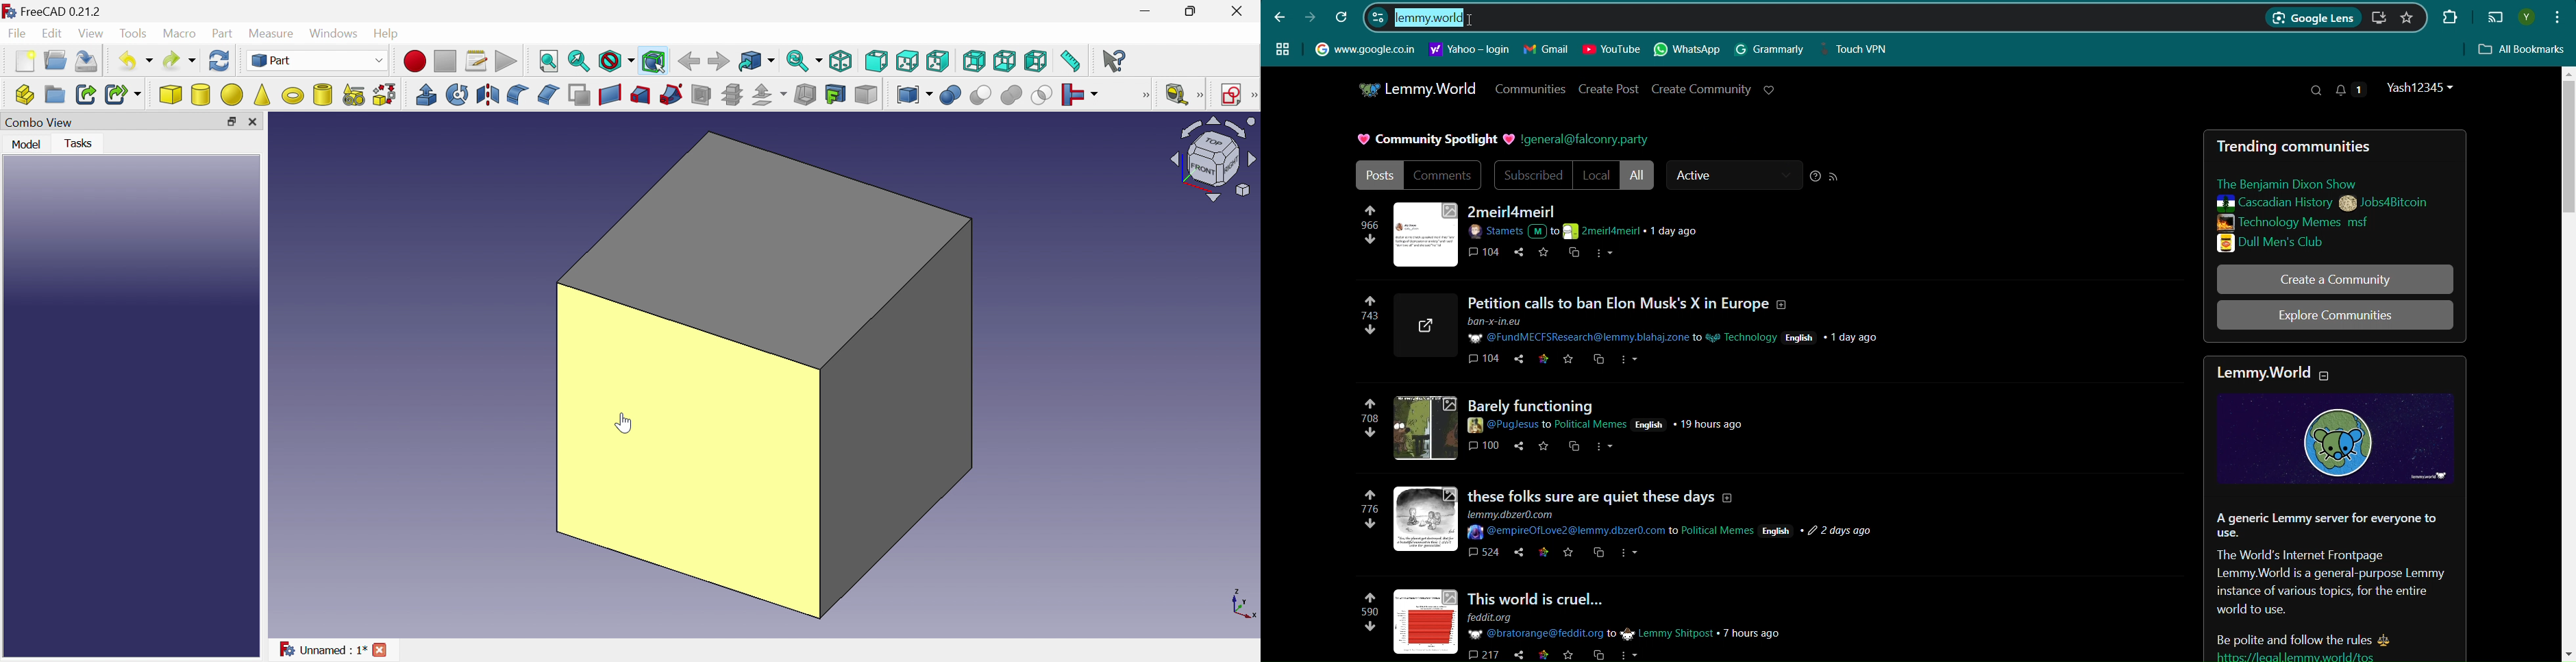  What do you see at coordinates (457, 95) in the screenshot?
I see `Revolve...` at bounding box center [457, 95].